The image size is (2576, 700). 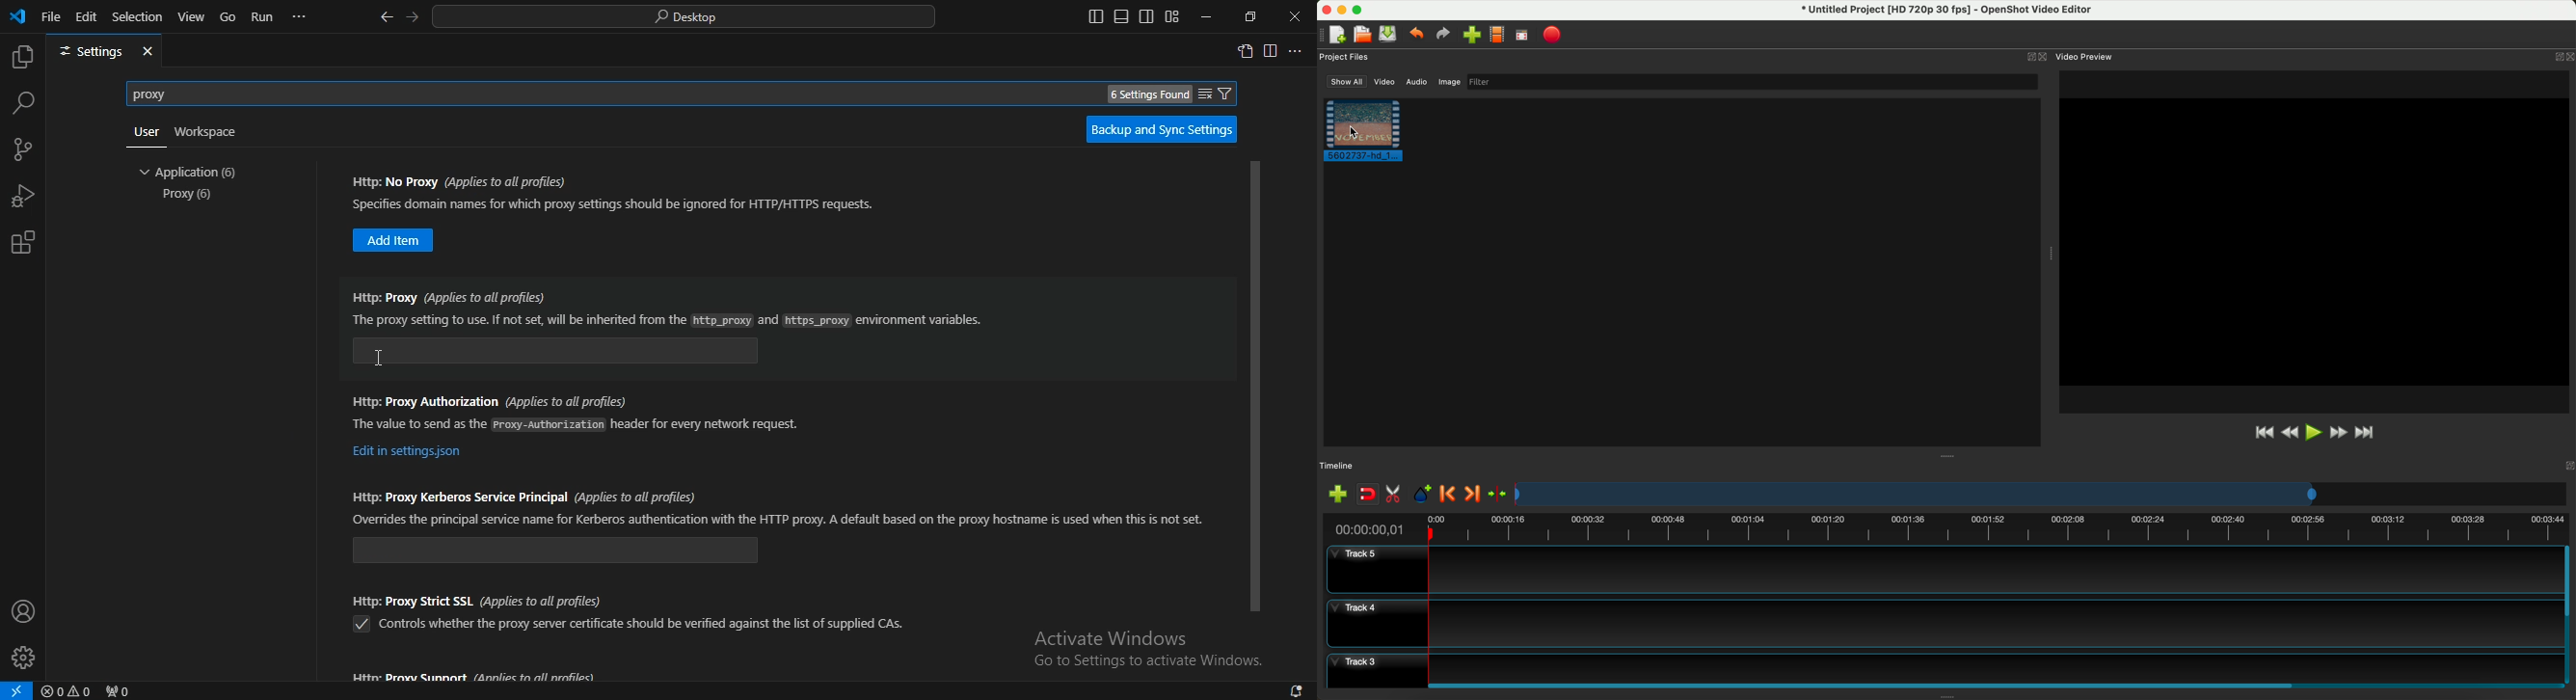 What do you see at coordinates (1173, 15) in the screenshot?
I see `customize layout` at bounding box center [1173, 15].